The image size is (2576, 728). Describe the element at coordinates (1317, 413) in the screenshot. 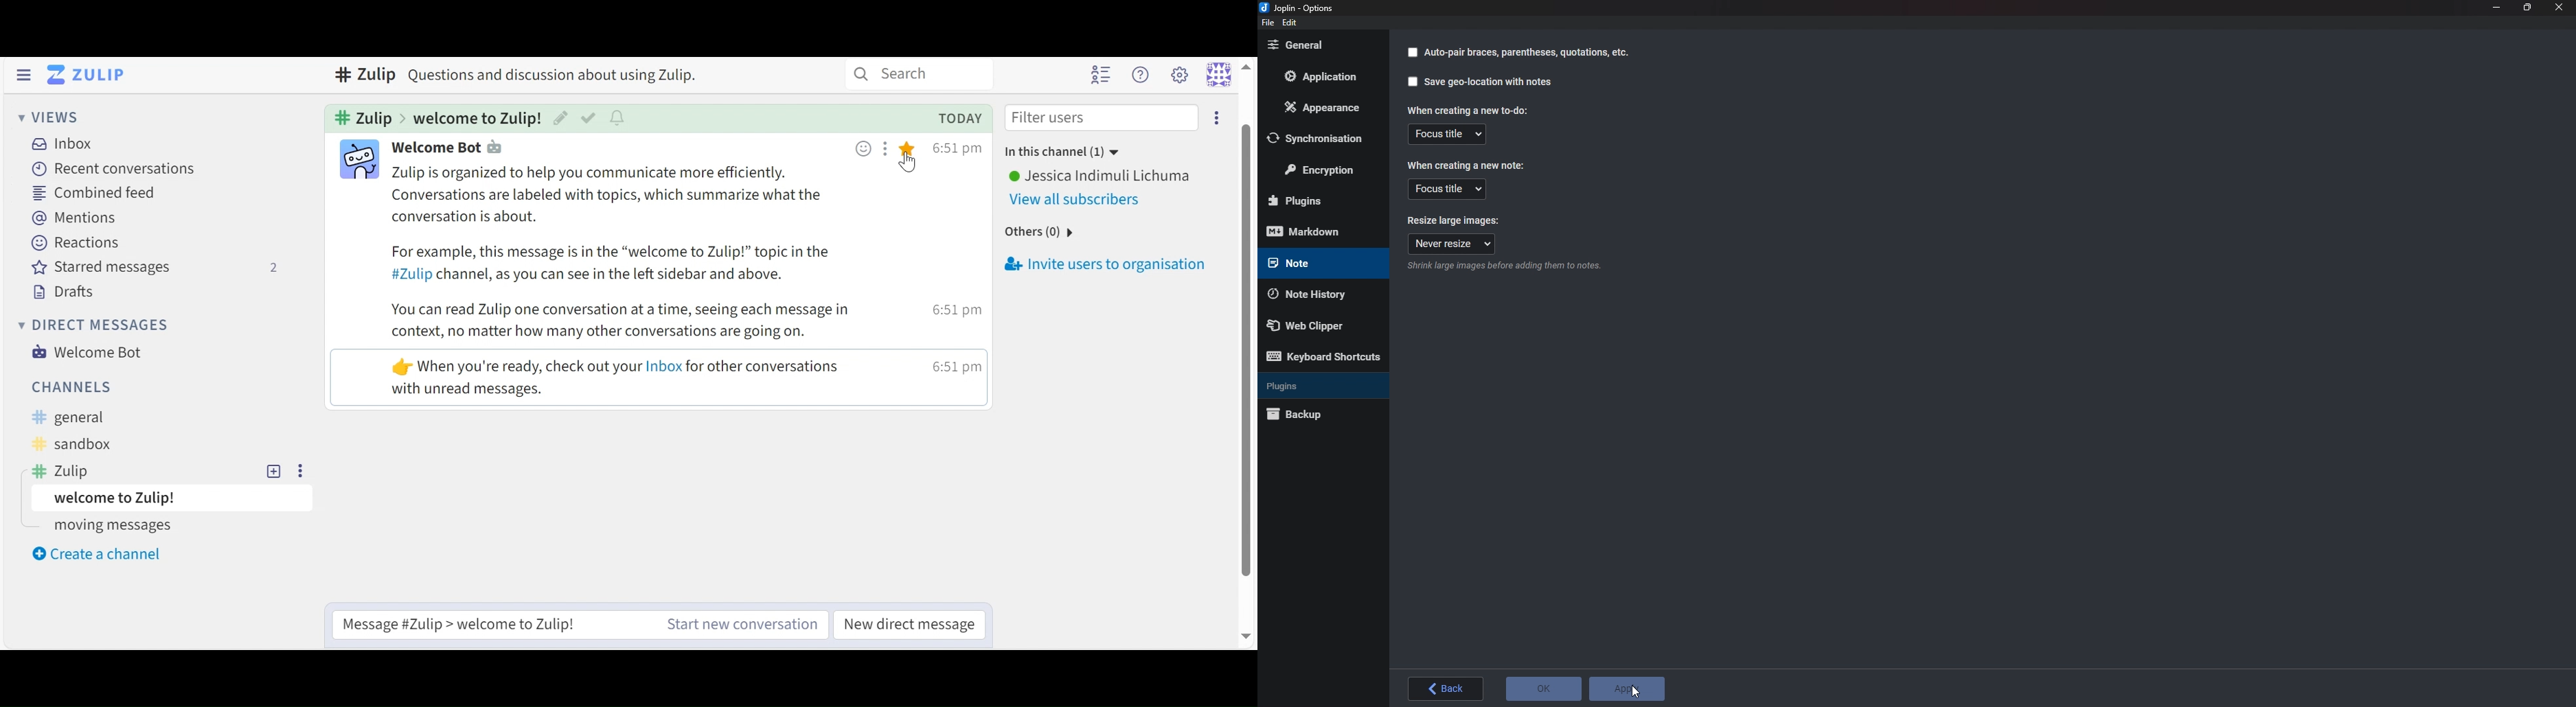

I see `Back up` at that location.